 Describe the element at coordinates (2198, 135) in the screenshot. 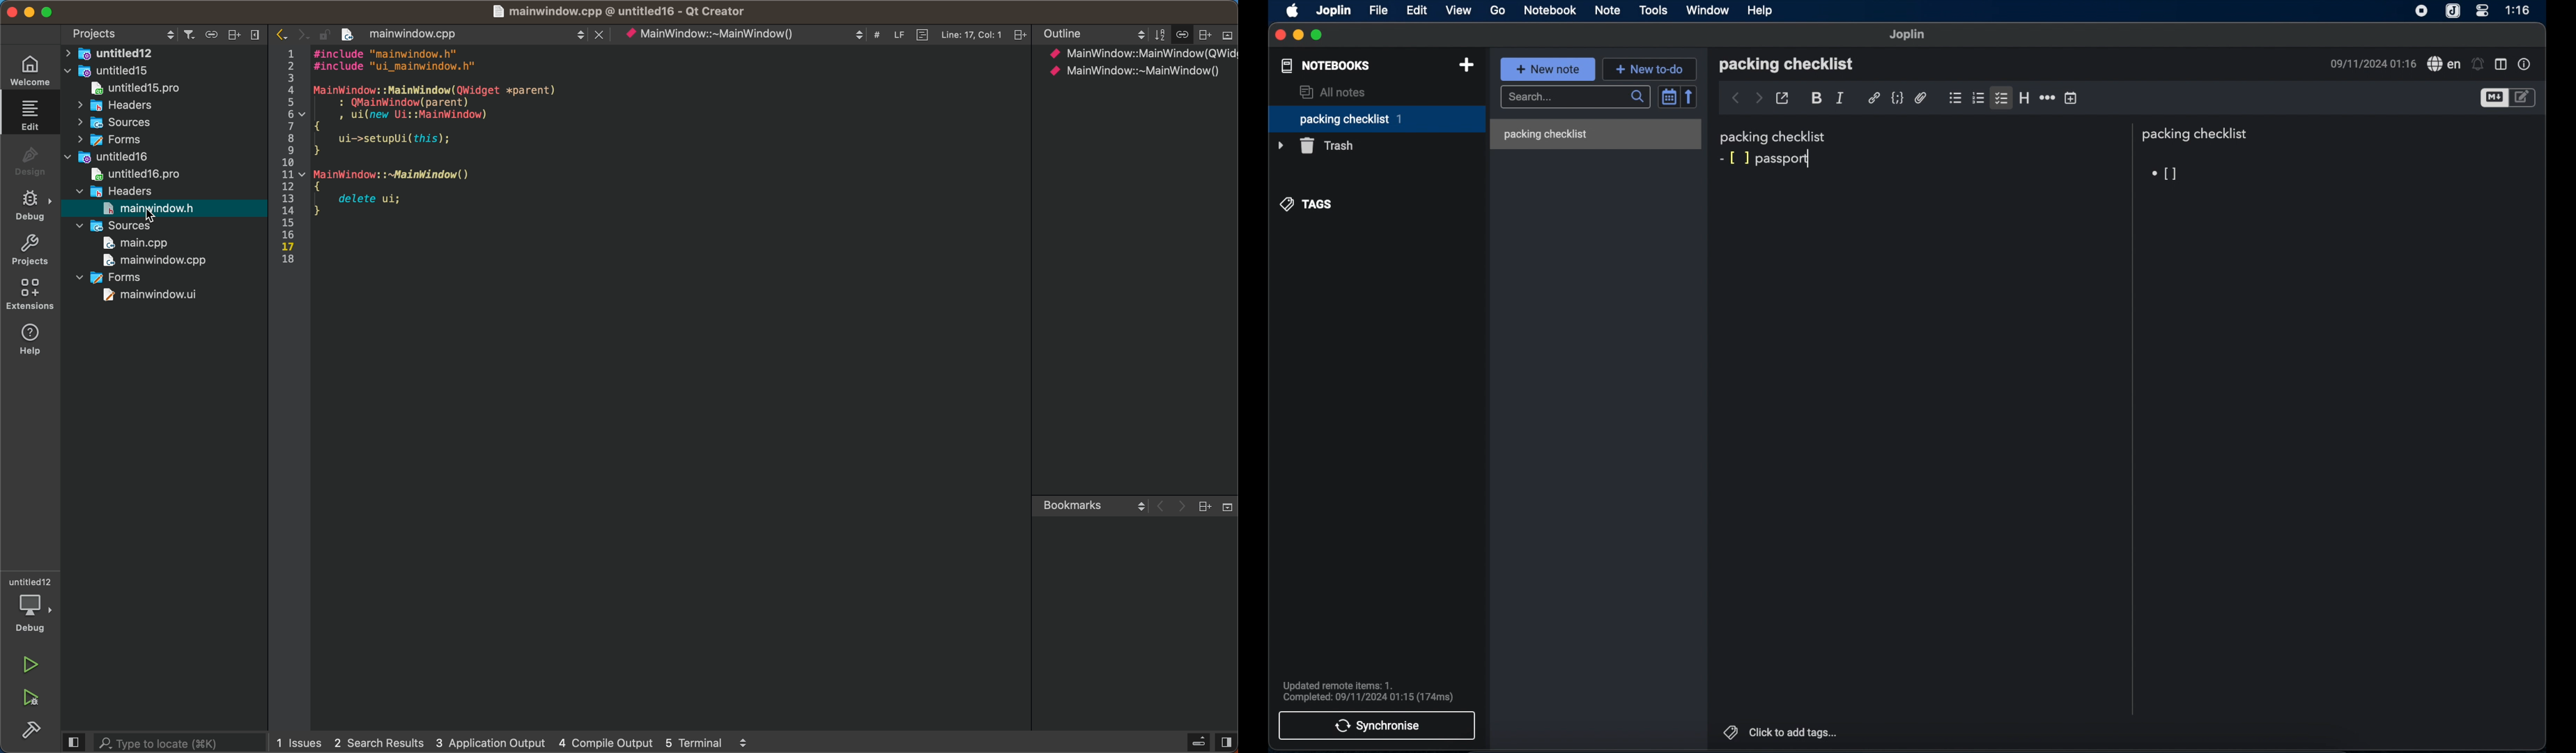

I see `packing checklist` at that location.